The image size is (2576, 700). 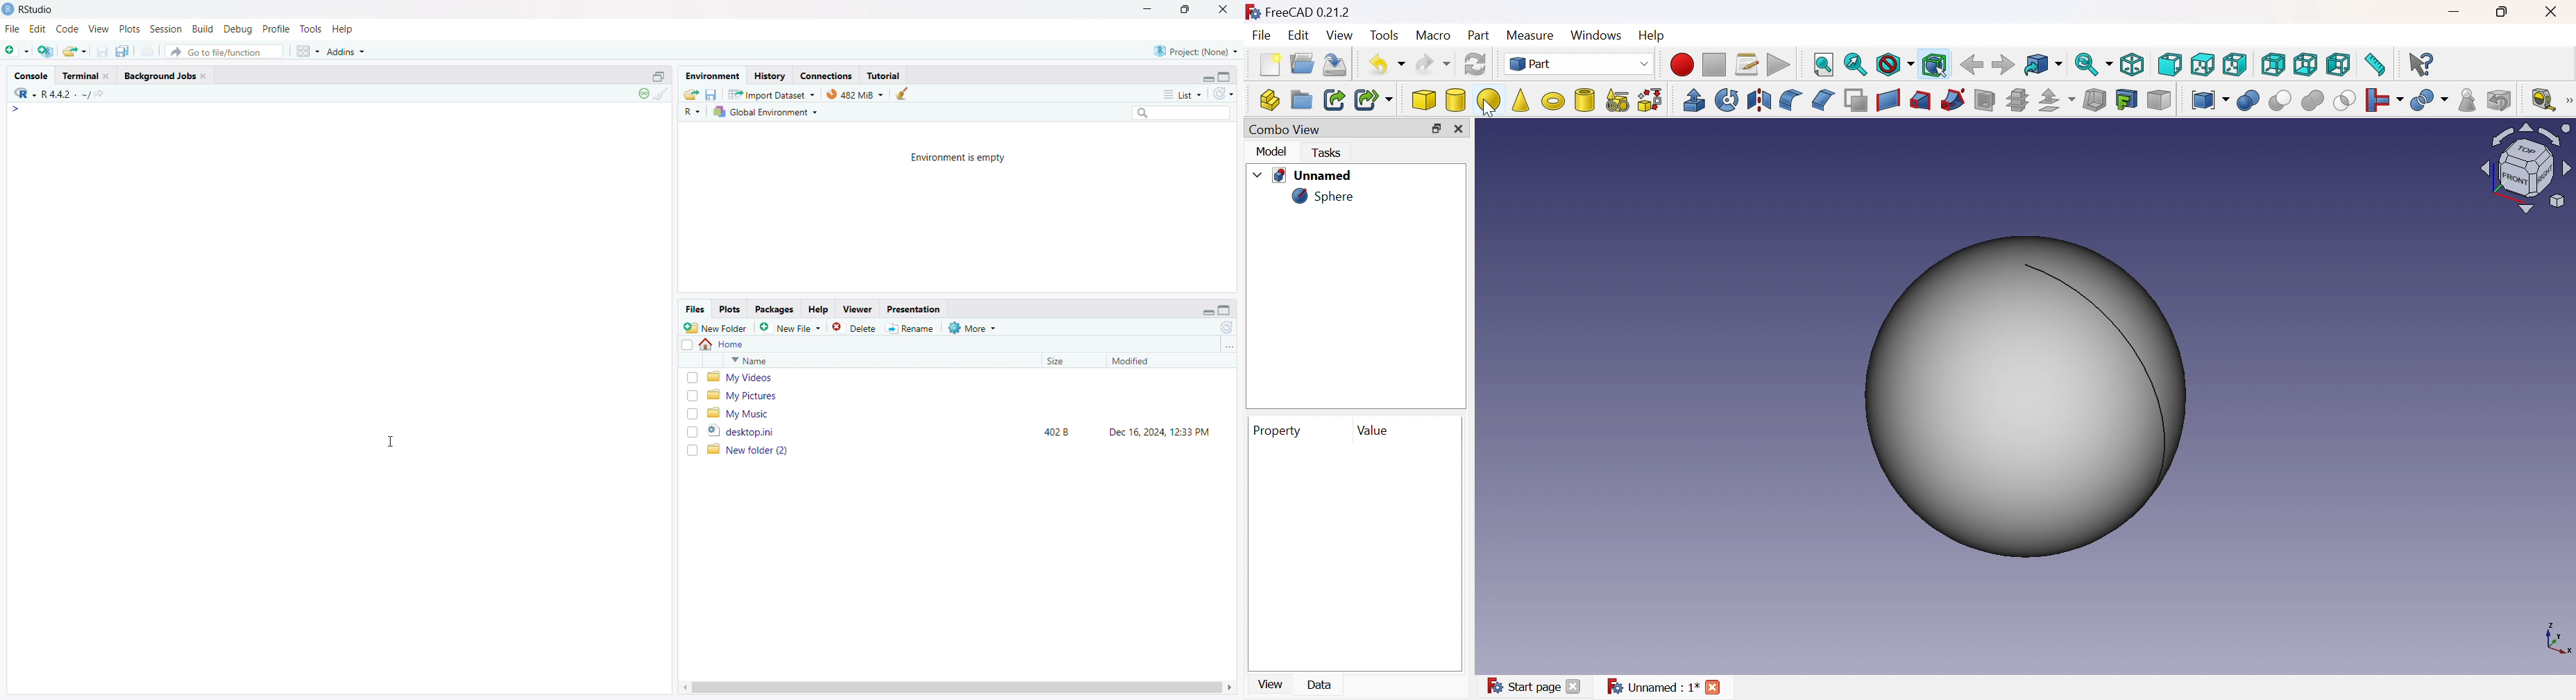 I want to click on Stop macro recording, so click(x=1713, y=63).